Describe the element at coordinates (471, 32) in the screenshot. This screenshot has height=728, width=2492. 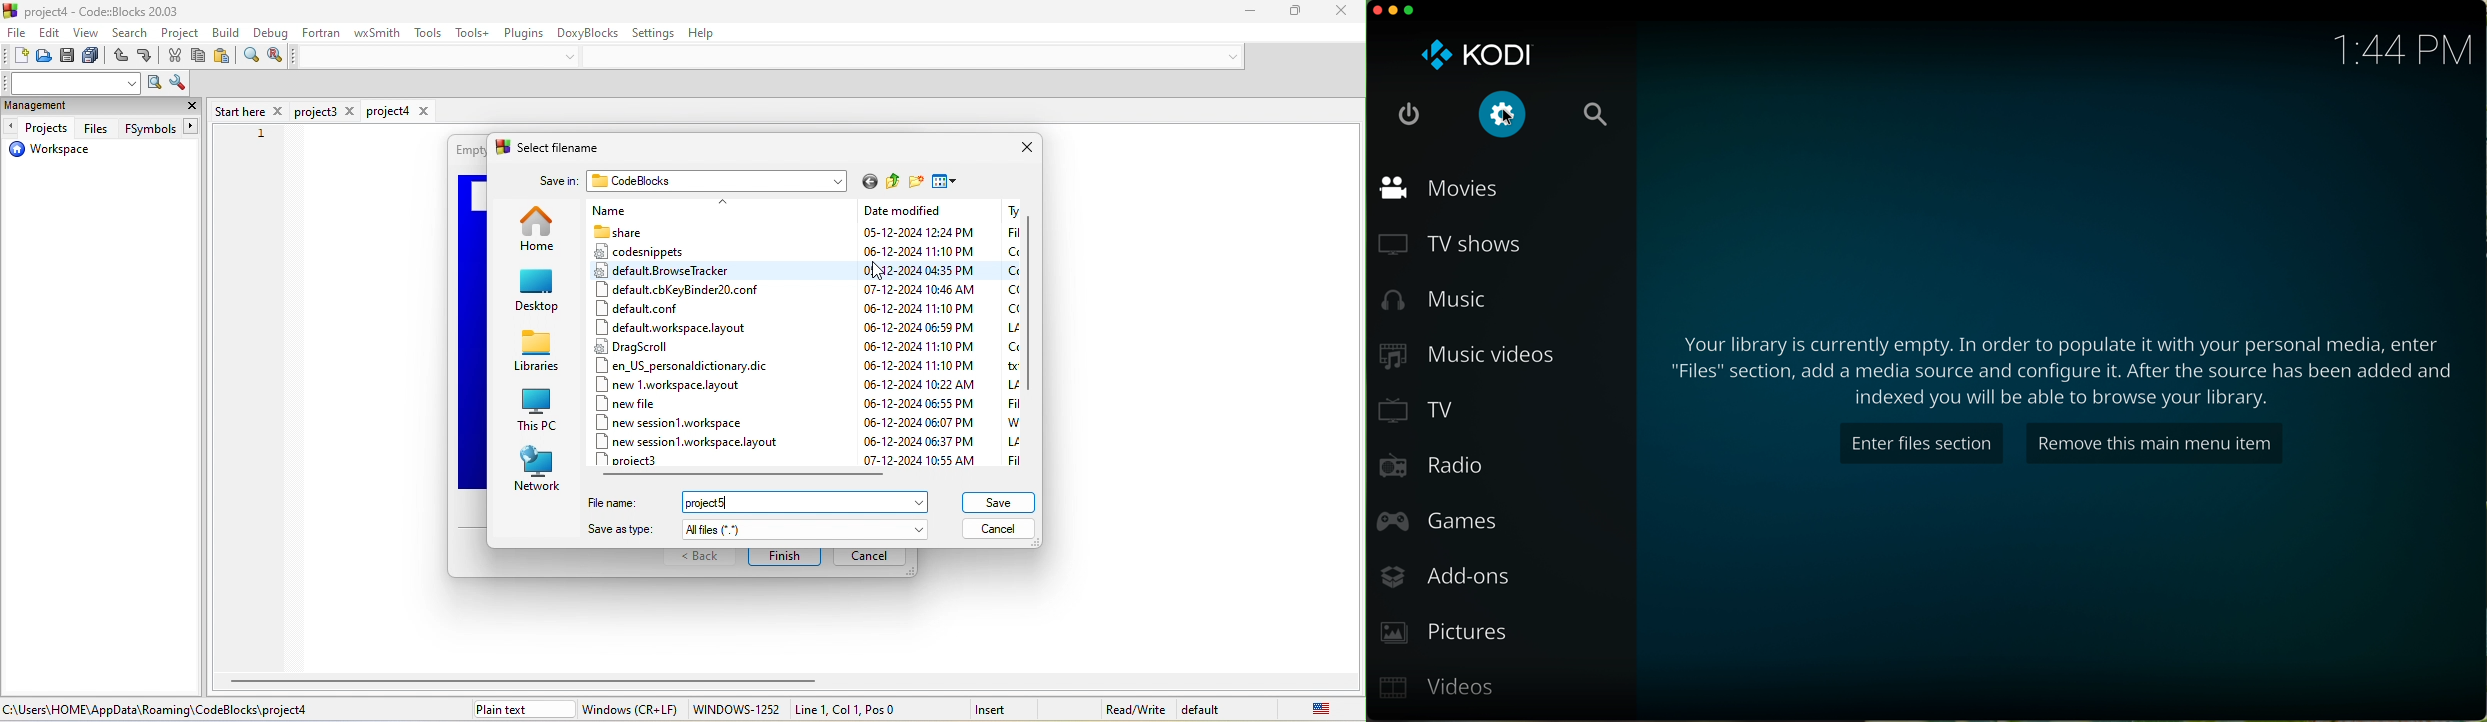
I see `tools+` at that location.